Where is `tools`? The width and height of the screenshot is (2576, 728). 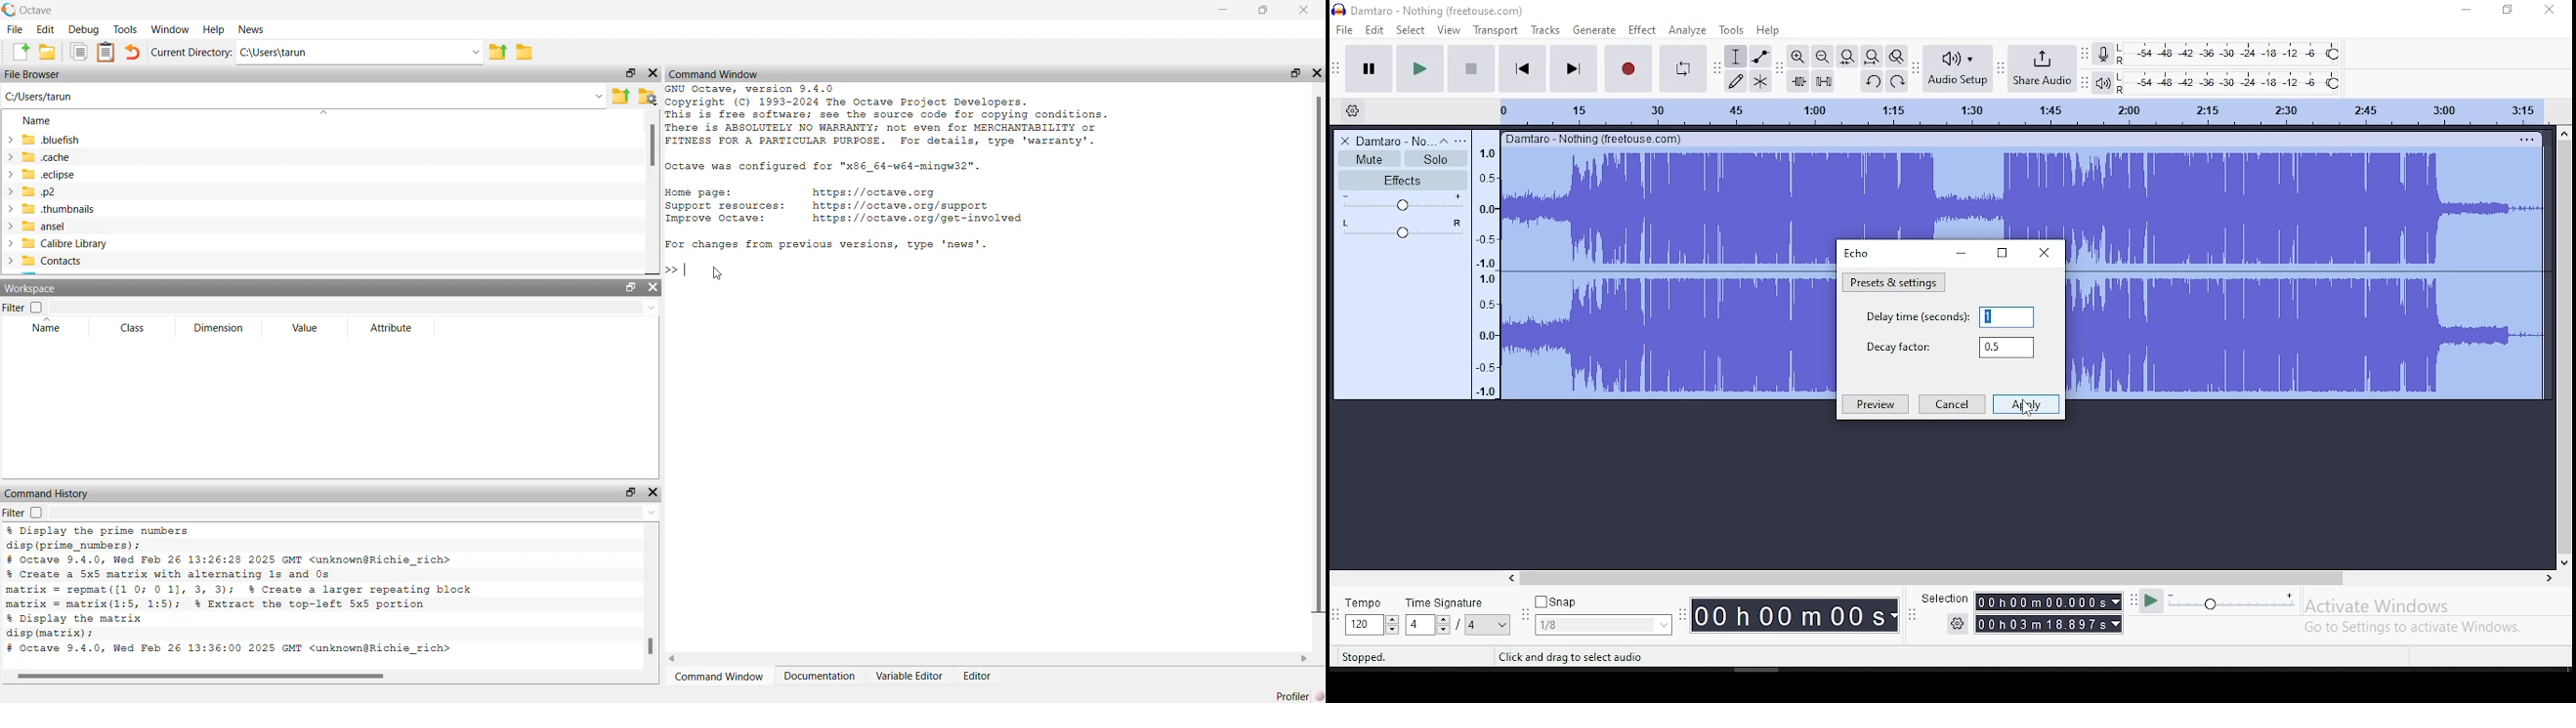 tools is located at coordinates (126, 28).